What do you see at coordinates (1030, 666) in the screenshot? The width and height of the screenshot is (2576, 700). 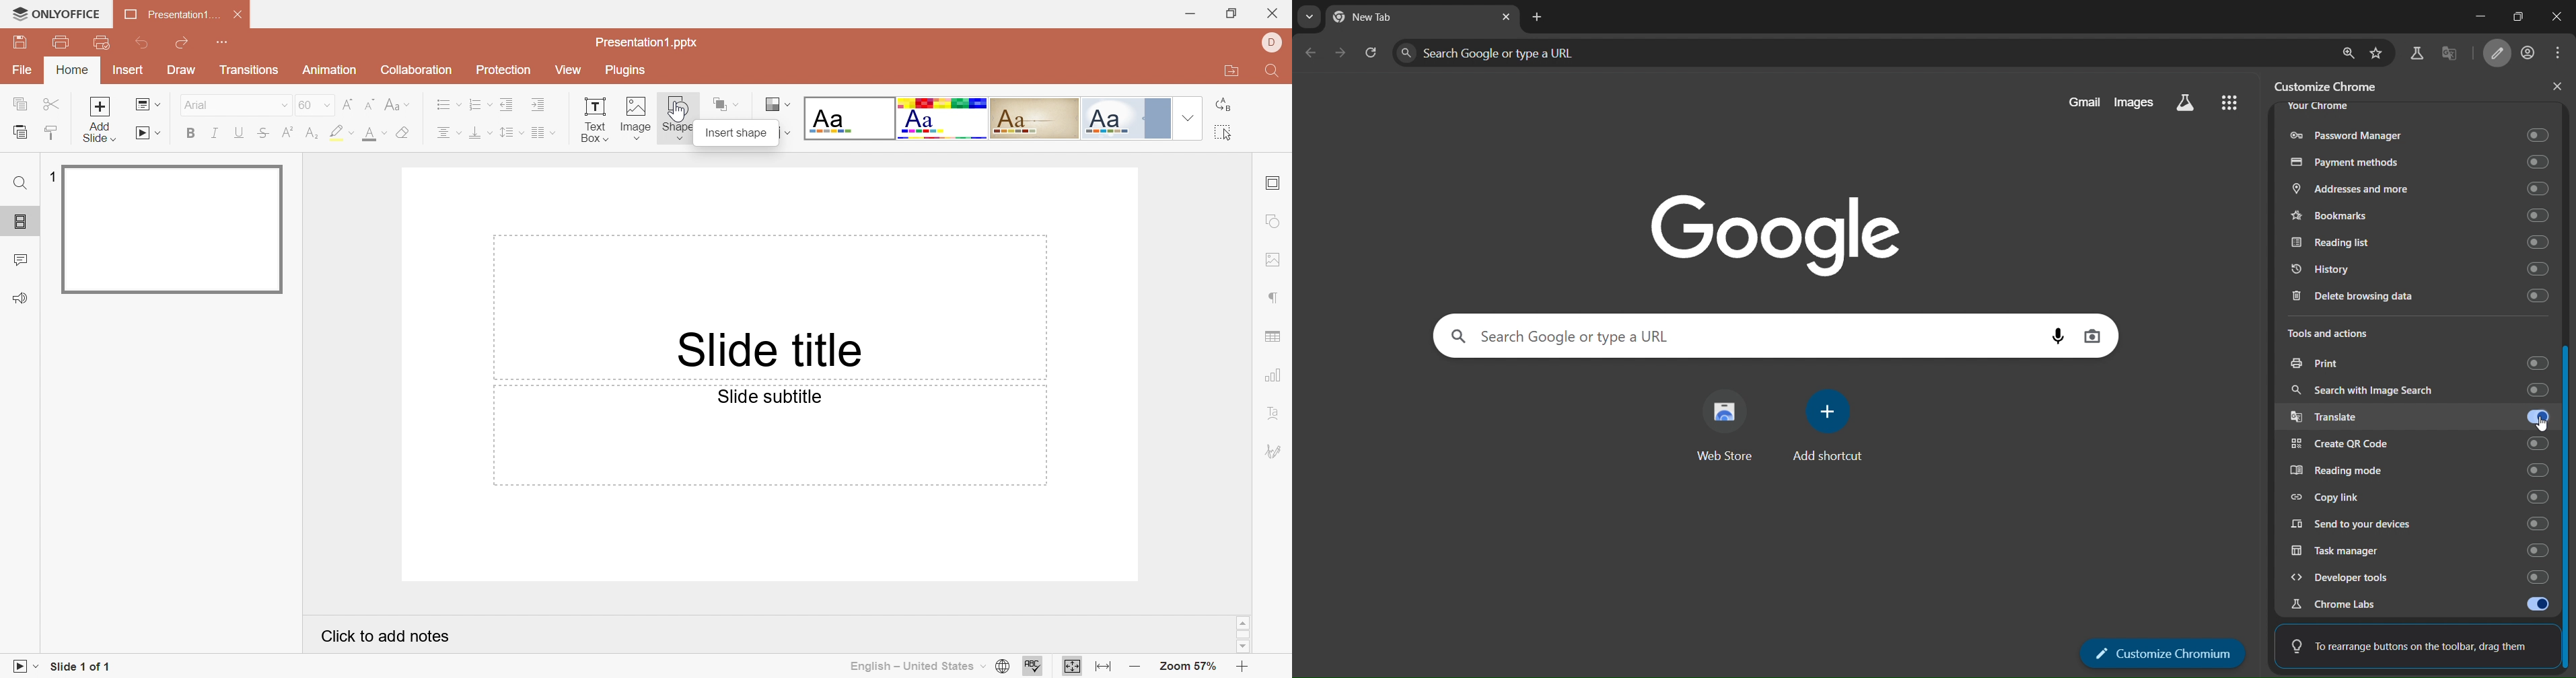 I see `Spell checking` at bounding box center [1030, 666].